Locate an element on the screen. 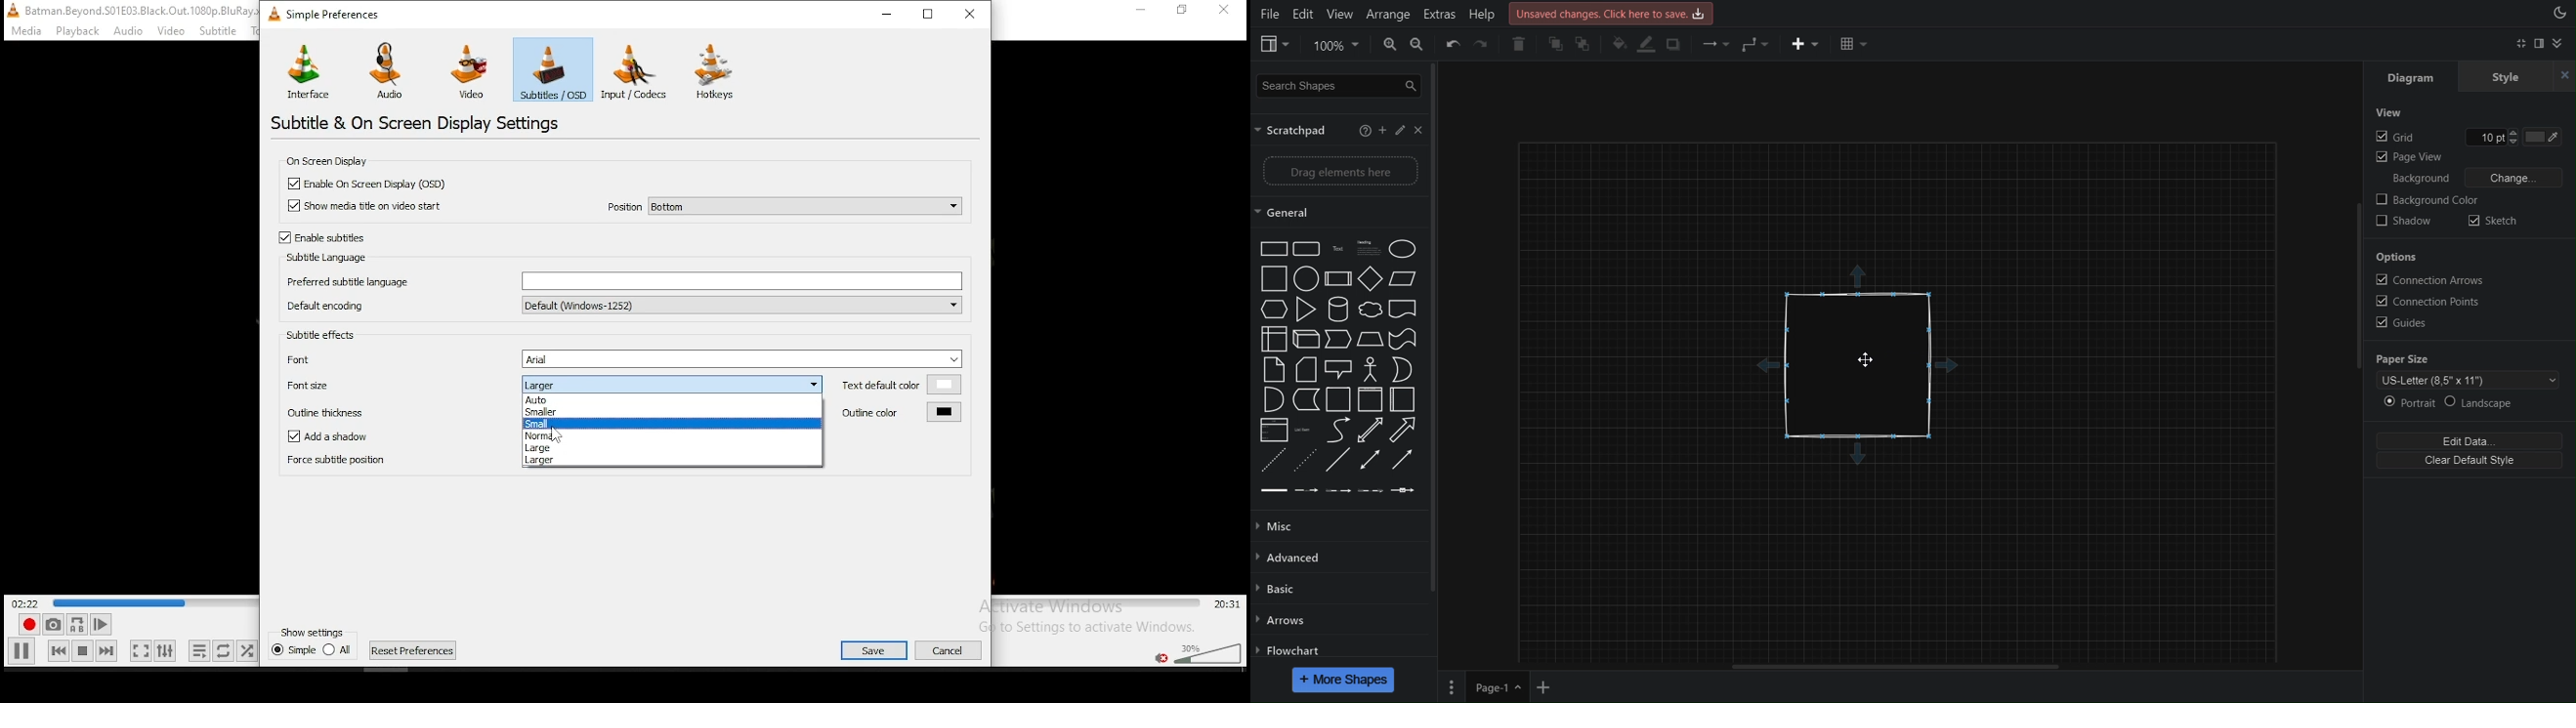  outline color is located at coordinates (900, 412).